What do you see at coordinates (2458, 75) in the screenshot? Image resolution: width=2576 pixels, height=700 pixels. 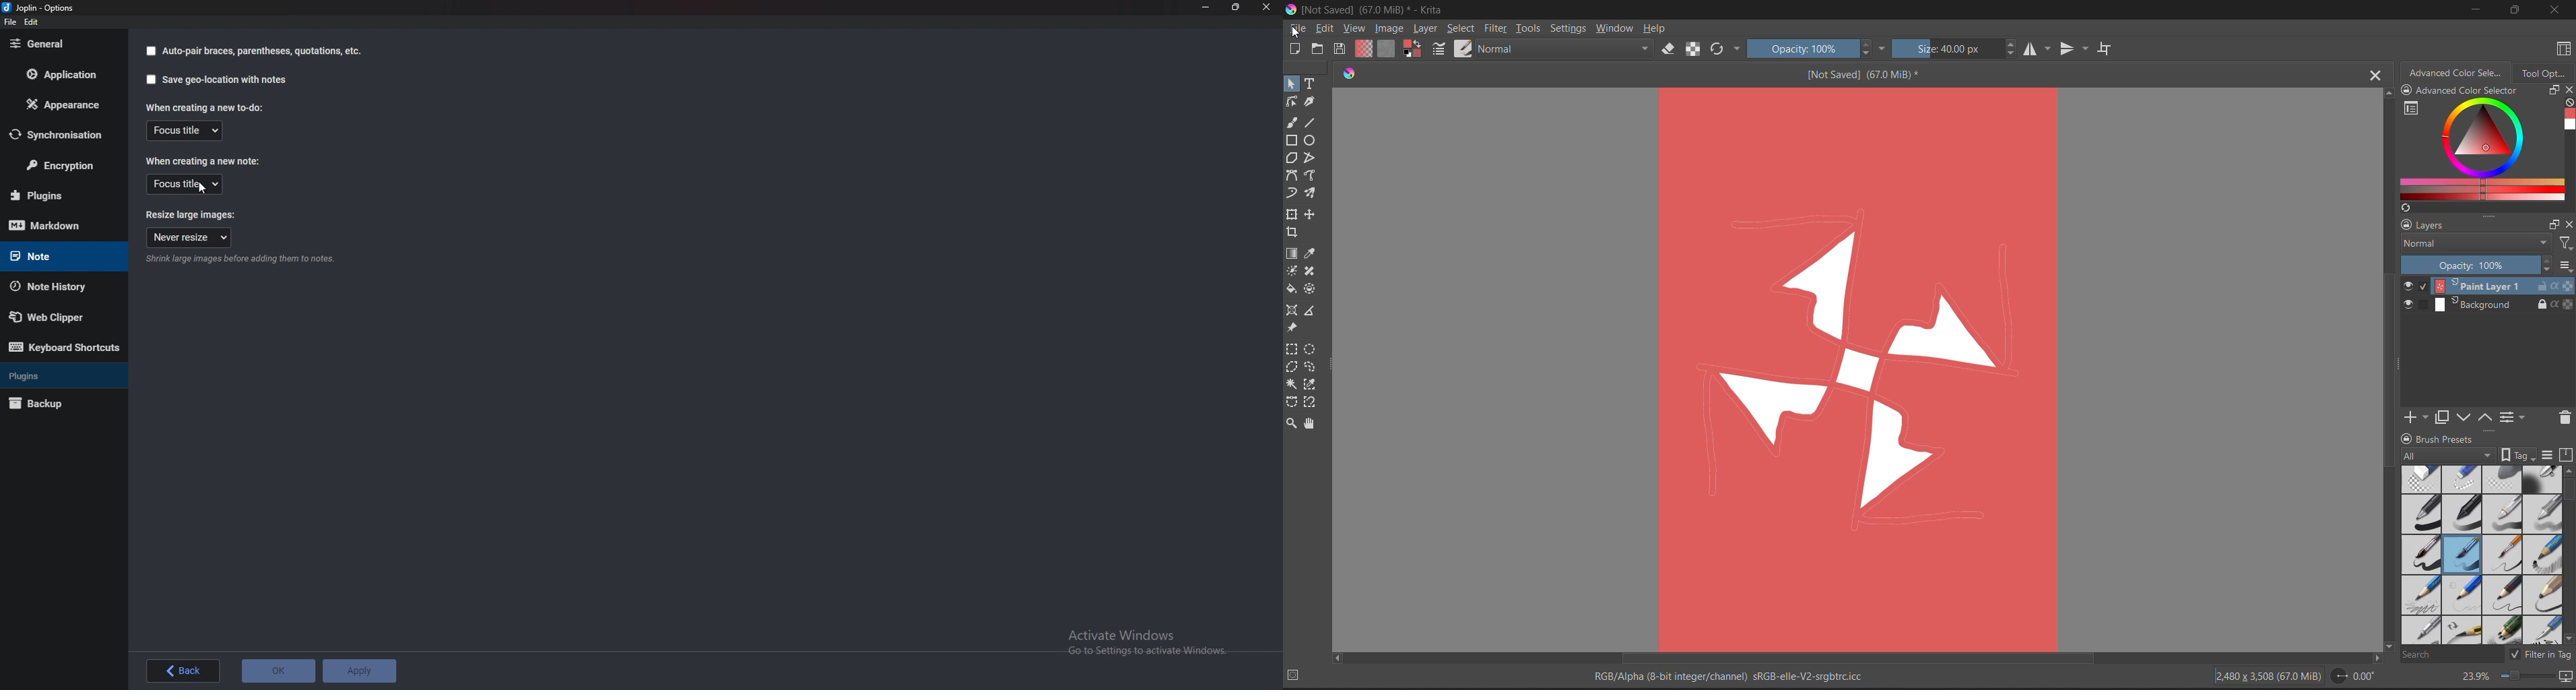 I see `advanced color selector` at bounding box center [2458, 75].